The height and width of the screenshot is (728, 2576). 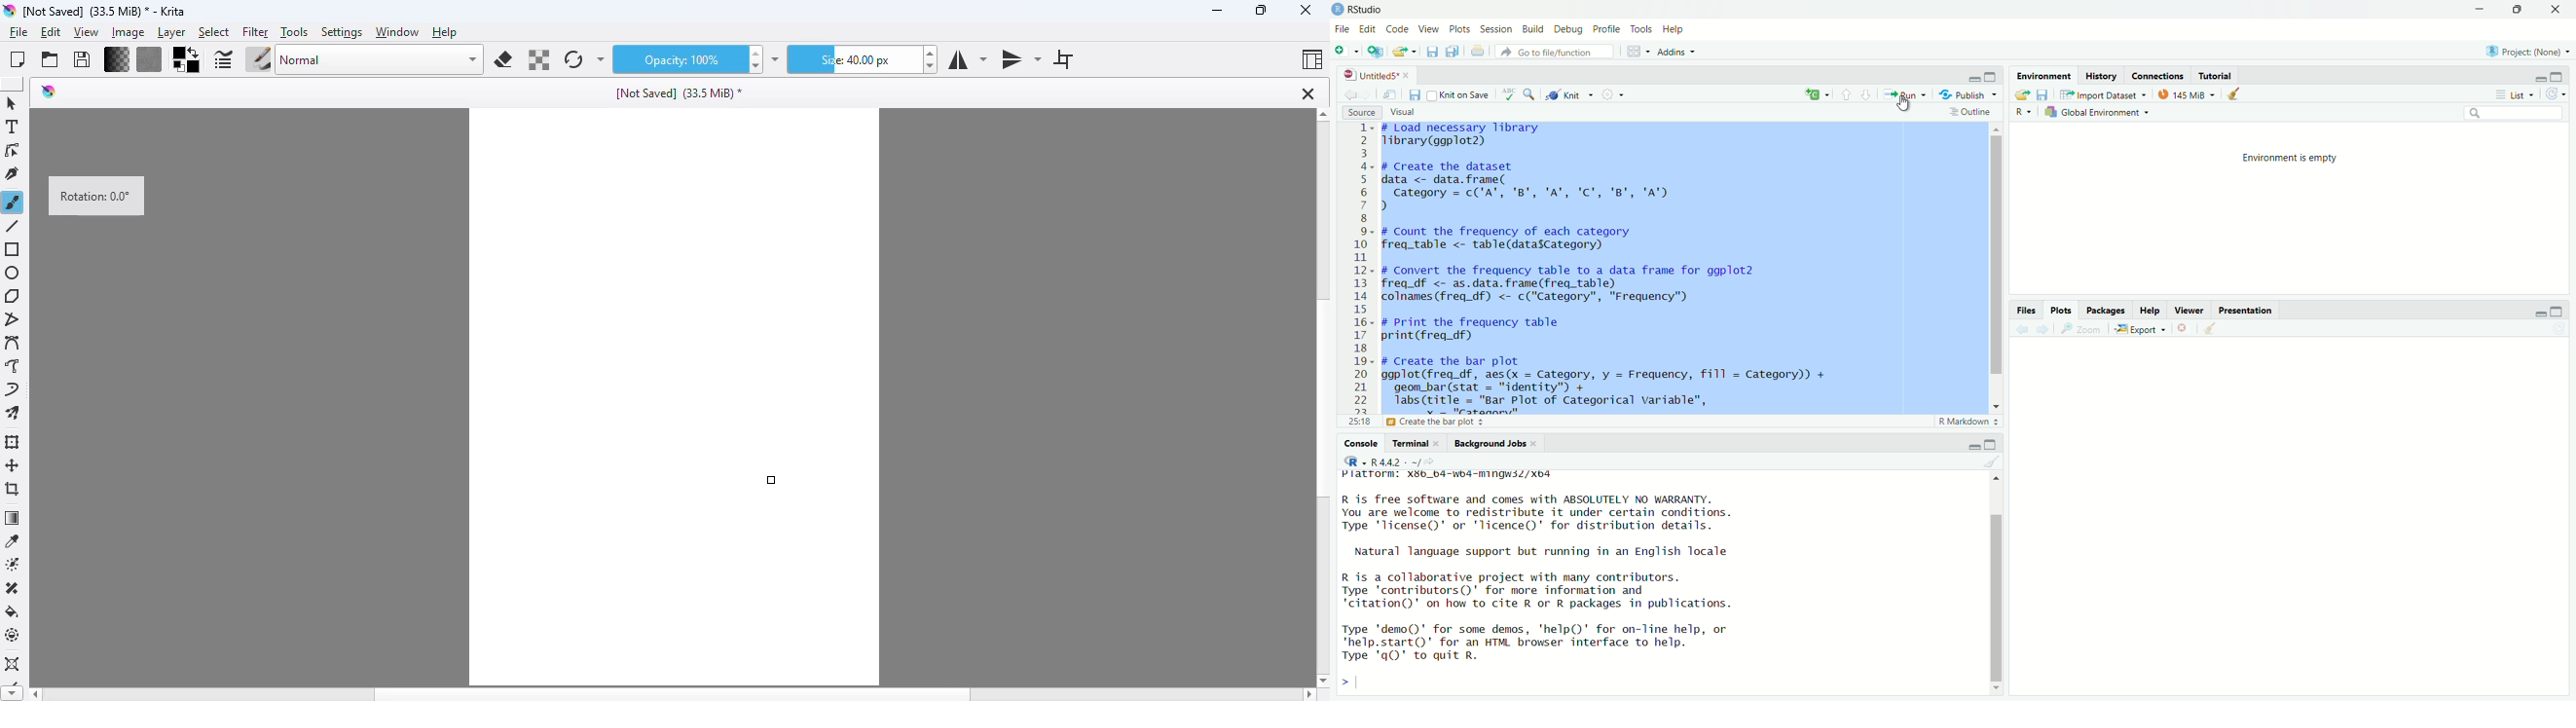 What do you see at coordinates (1991, 445) in the screenshot?
I see `maximize` at bounding box center [1991, 445].